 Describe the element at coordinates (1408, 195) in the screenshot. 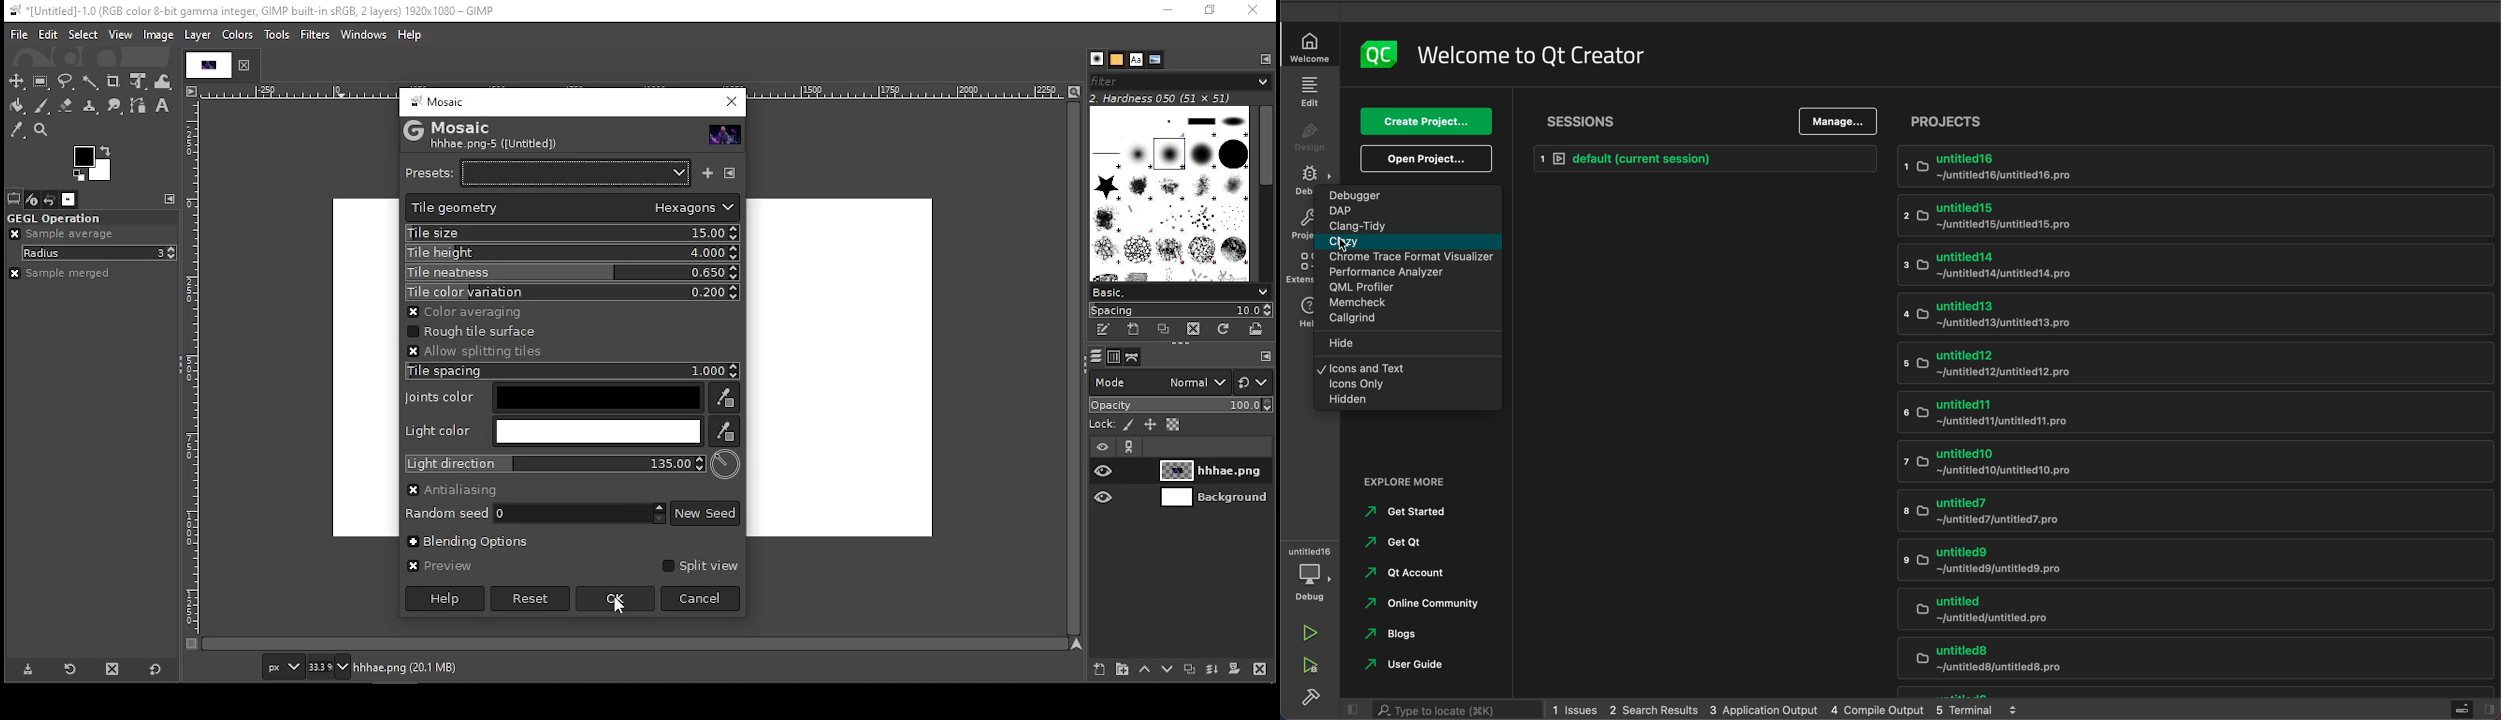

I see `debugger` at that location.